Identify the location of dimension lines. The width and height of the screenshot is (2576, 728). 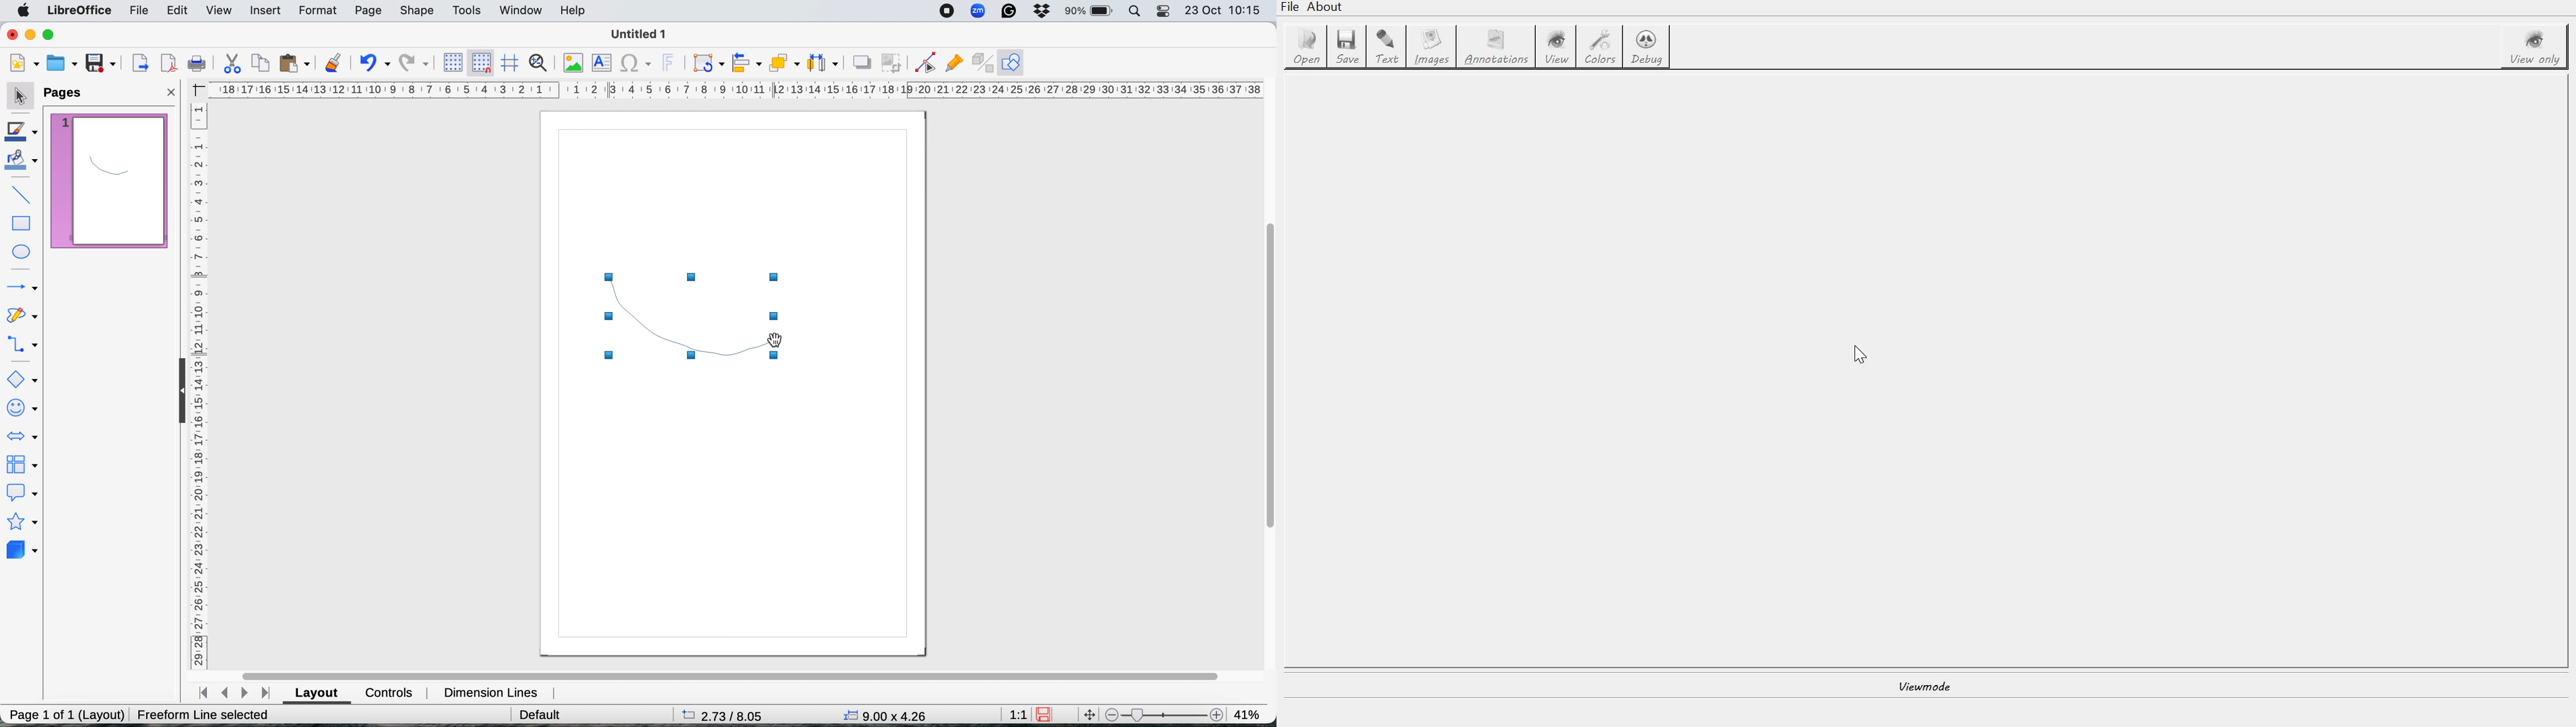
(495, 691).